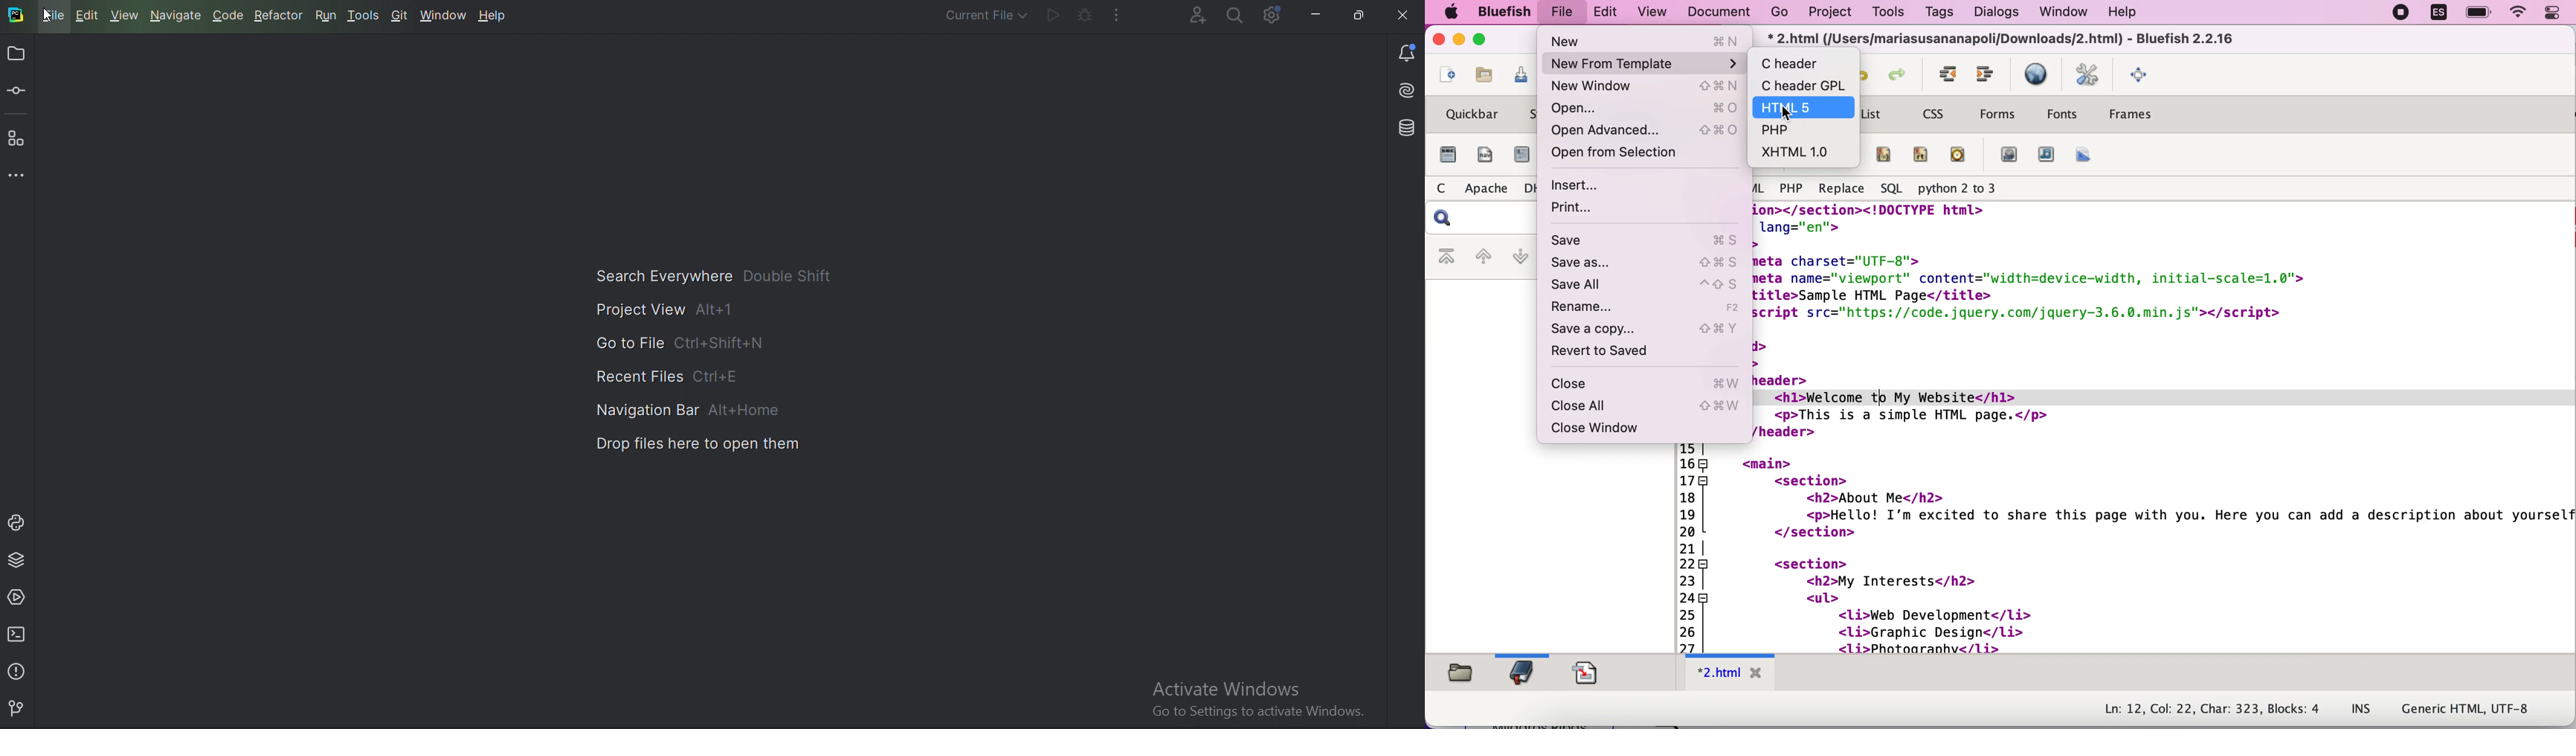  What do you see at coordinates (1519, 259) in the screenshot?
I see `next bookmark` at bounding box center [1519, 259].